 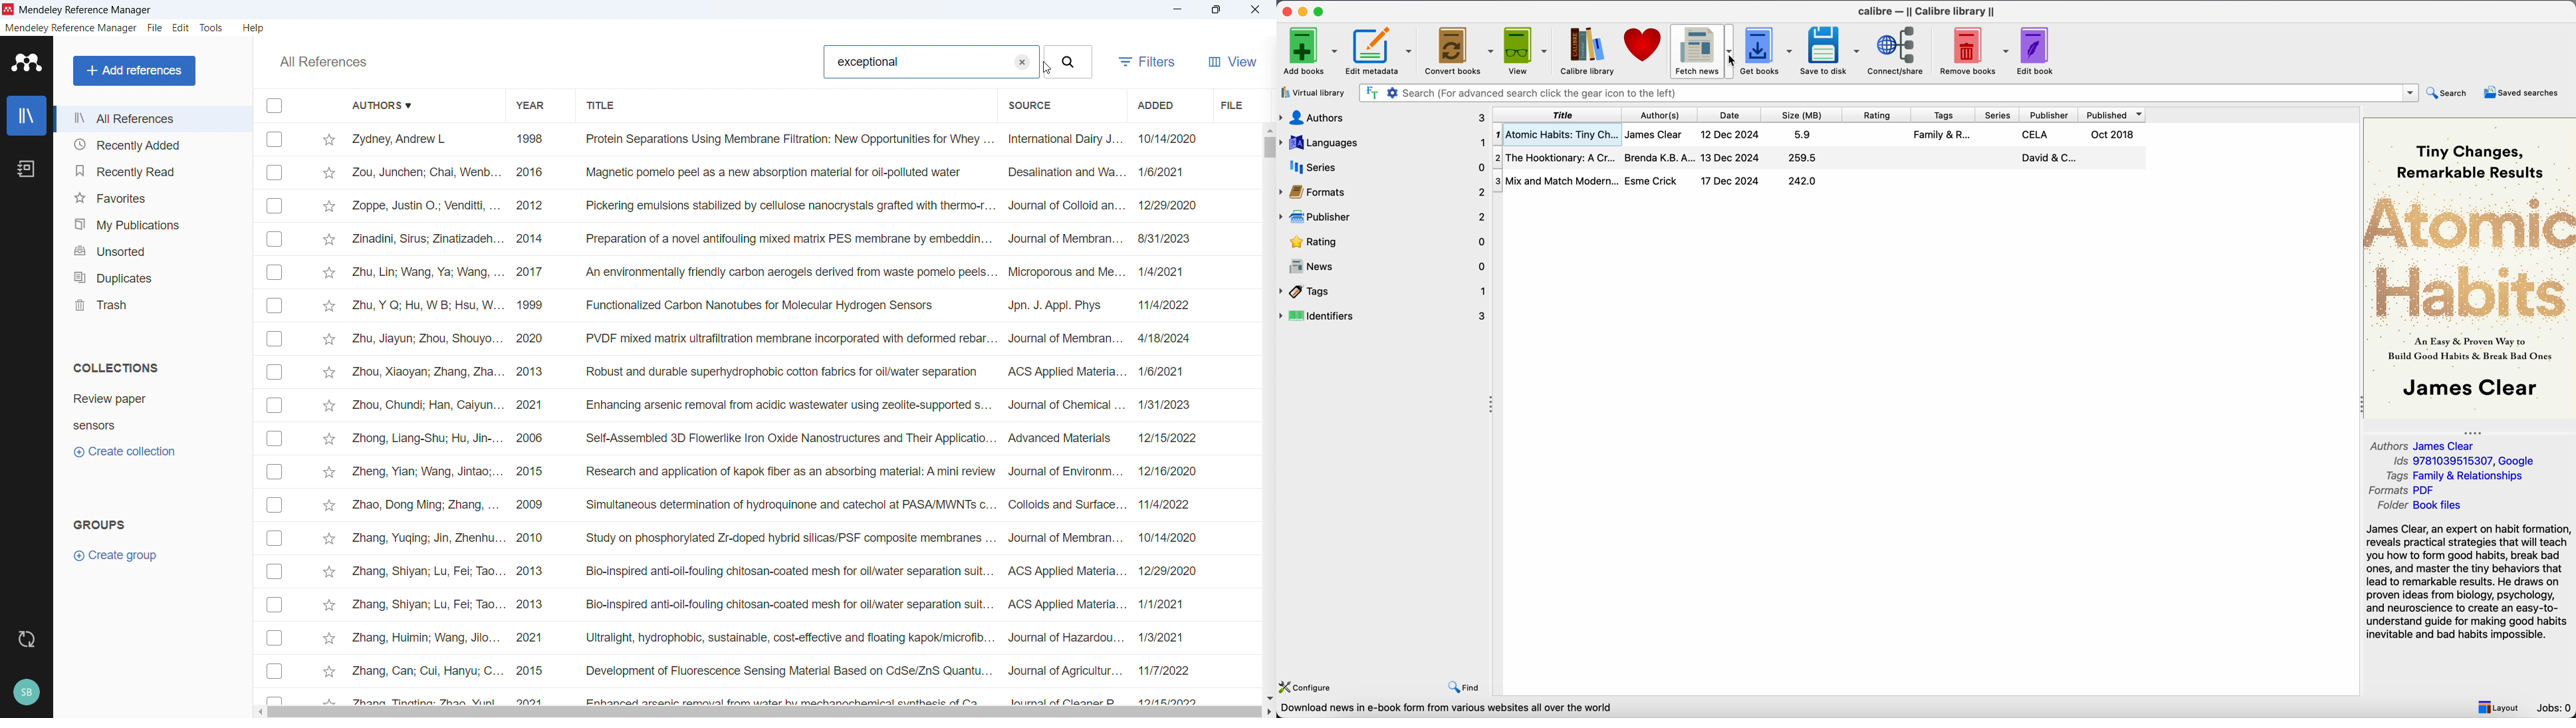 I want to click on David & C..., so click(x=2047, y=158).